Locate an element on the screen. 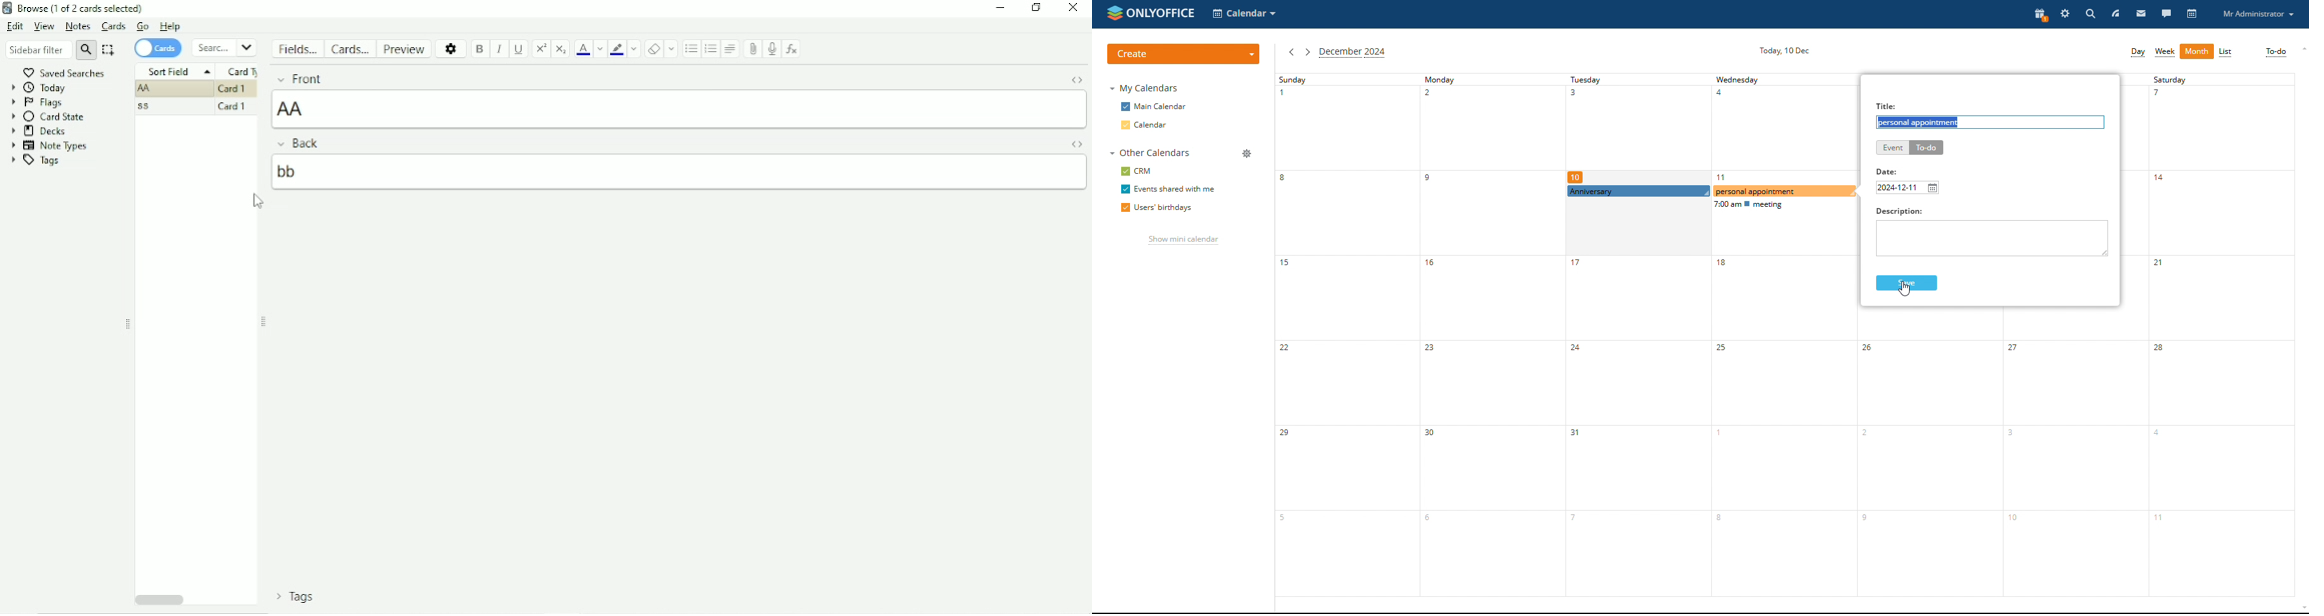 The height and width of the screenshot is (616, 2324). Cursor is located at coordinates (259, 202).